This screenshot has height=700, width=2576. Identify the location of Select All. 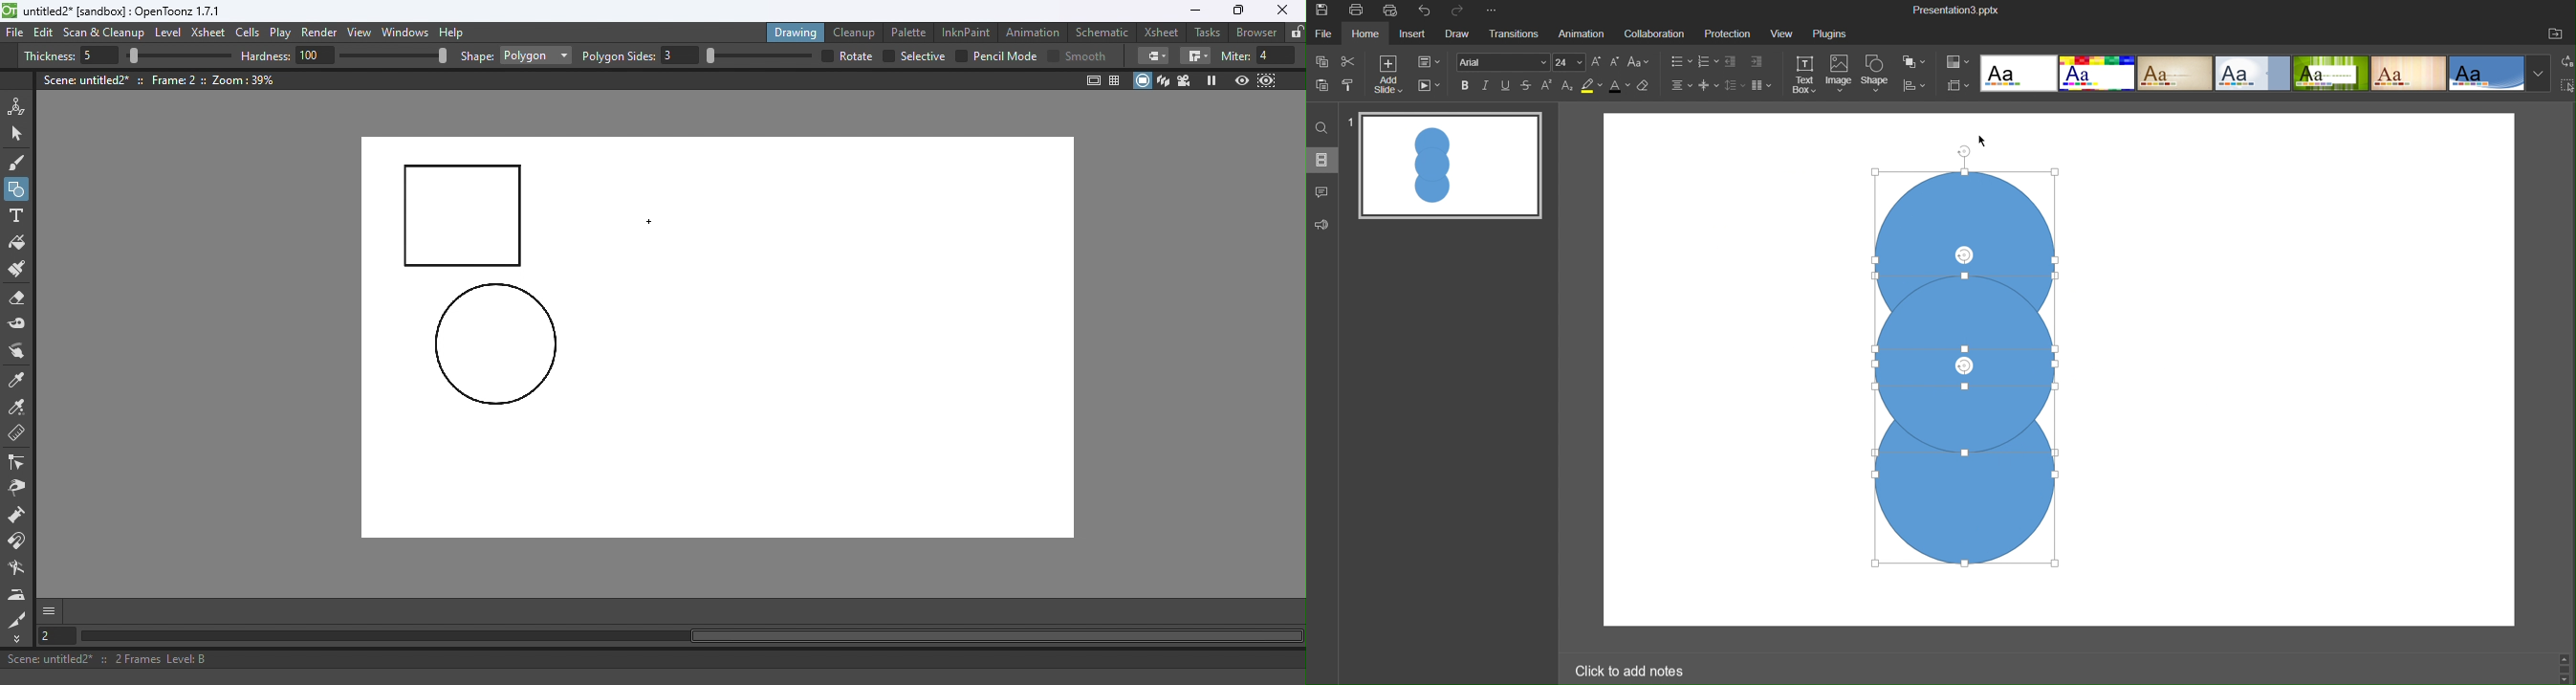
(2568, 87).